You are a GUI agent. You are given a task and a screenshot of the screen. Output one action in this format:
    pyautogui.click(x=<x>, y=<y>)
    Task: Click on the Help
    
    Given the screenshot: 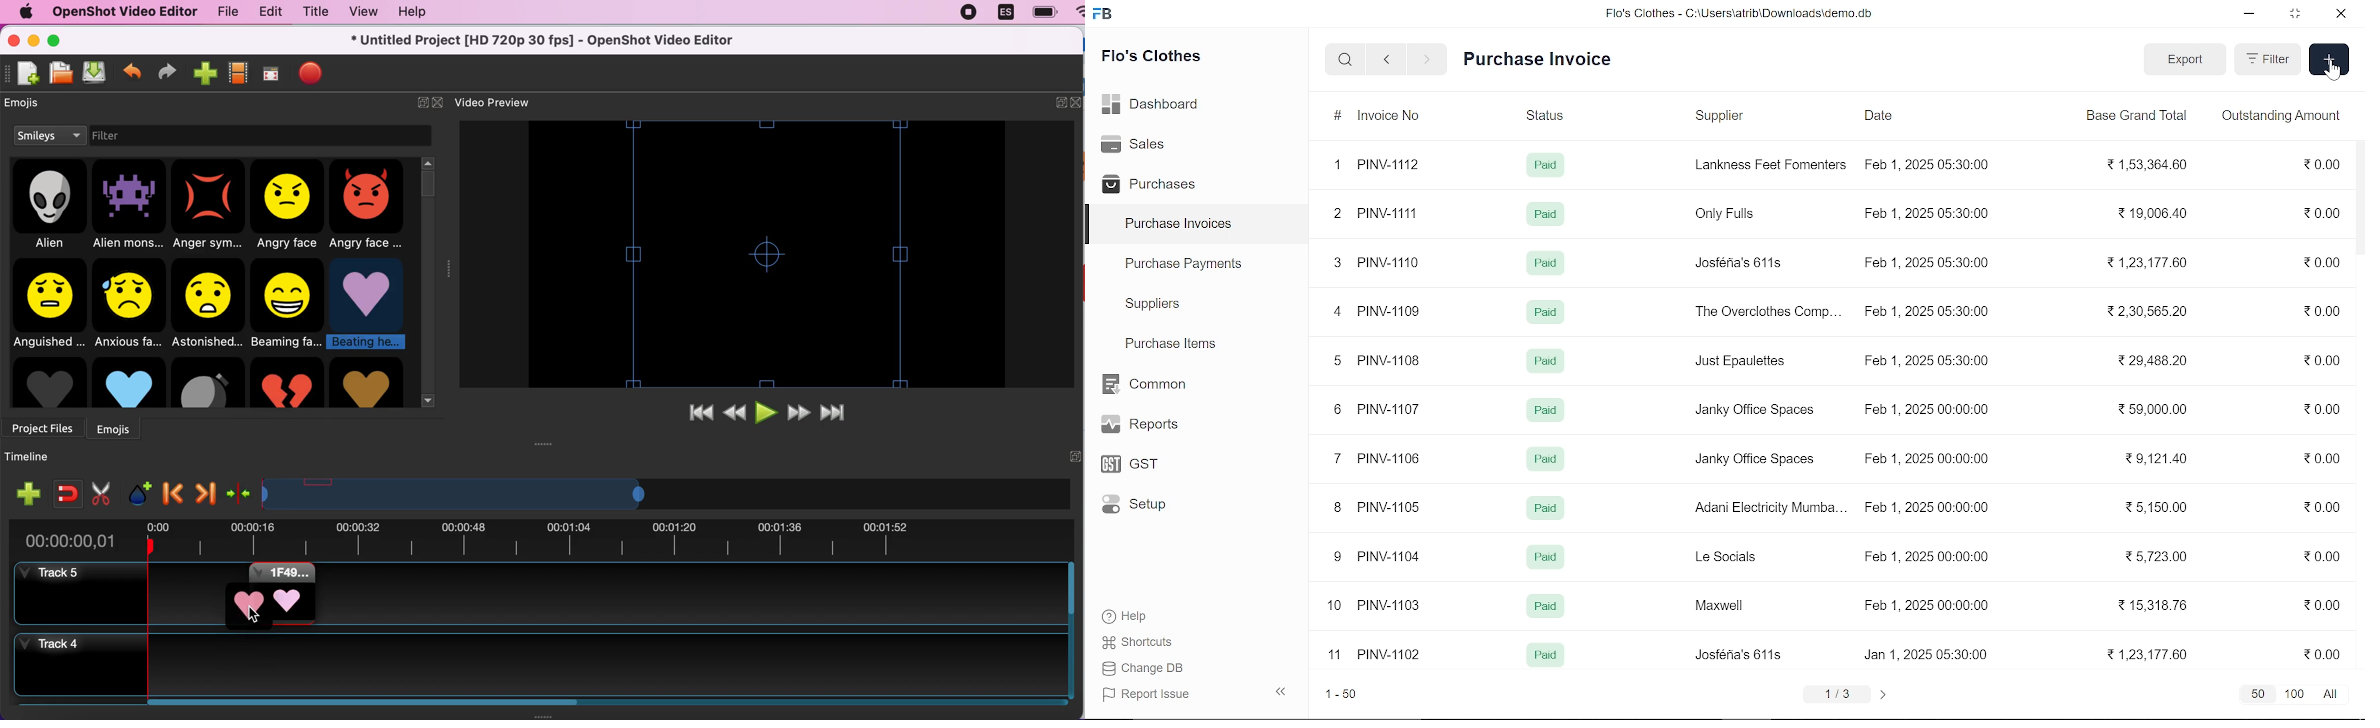 What is the action you would take?
    pyautogui.click(x=1127, y=616)
    